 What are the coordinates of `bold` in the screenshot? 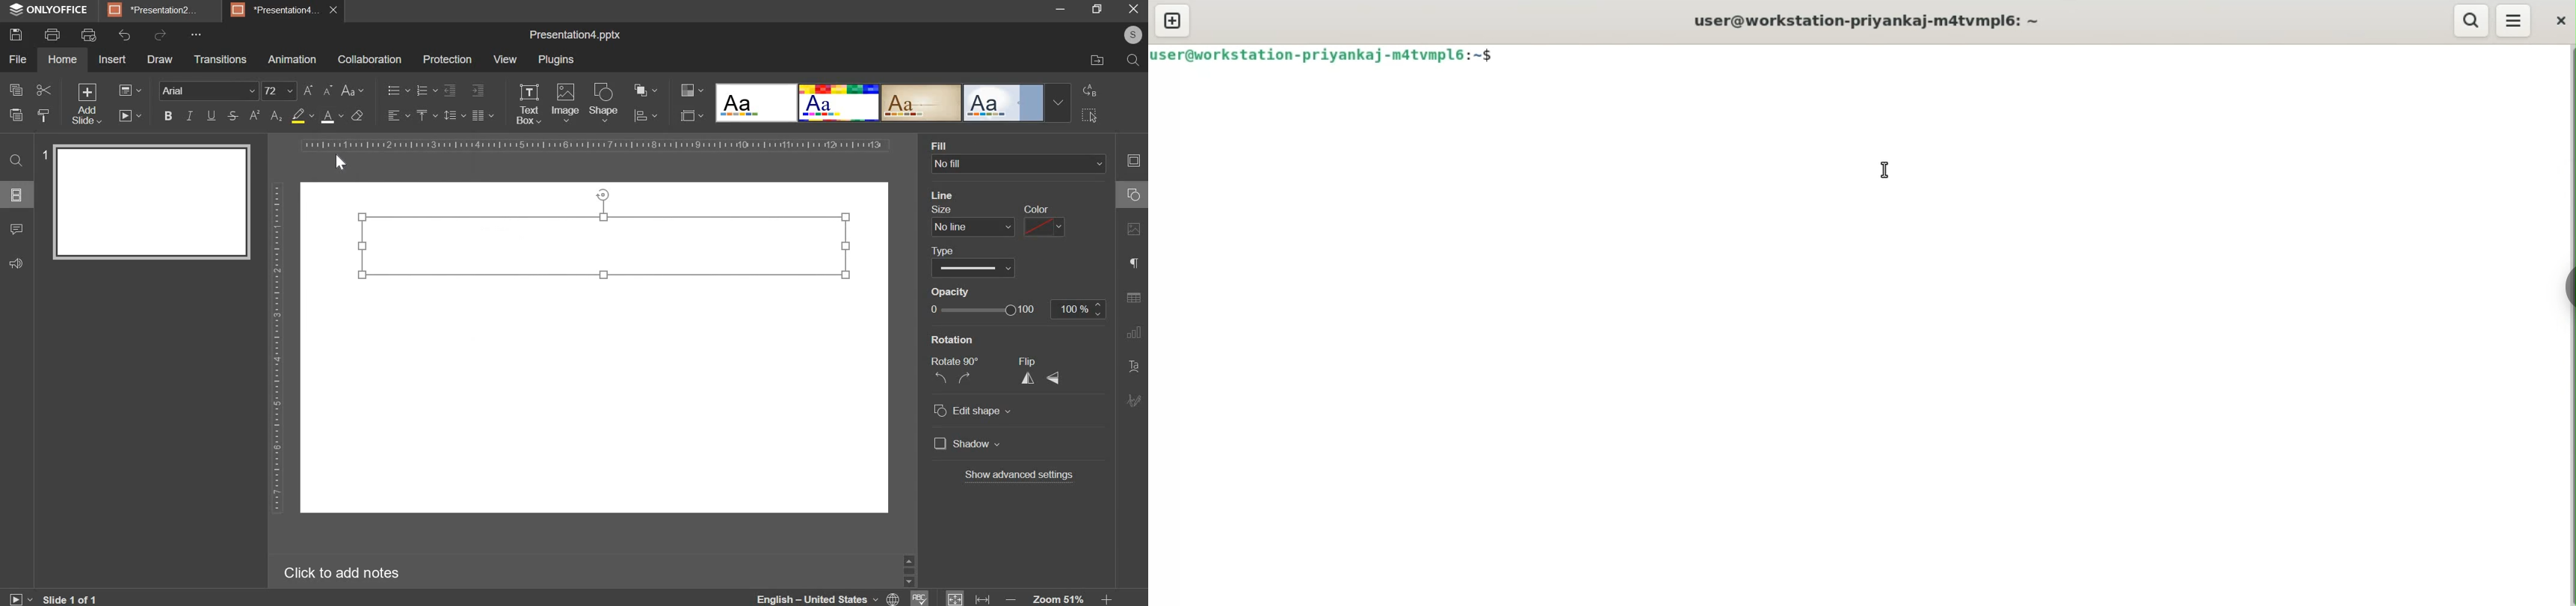 It's located at (168, 115).